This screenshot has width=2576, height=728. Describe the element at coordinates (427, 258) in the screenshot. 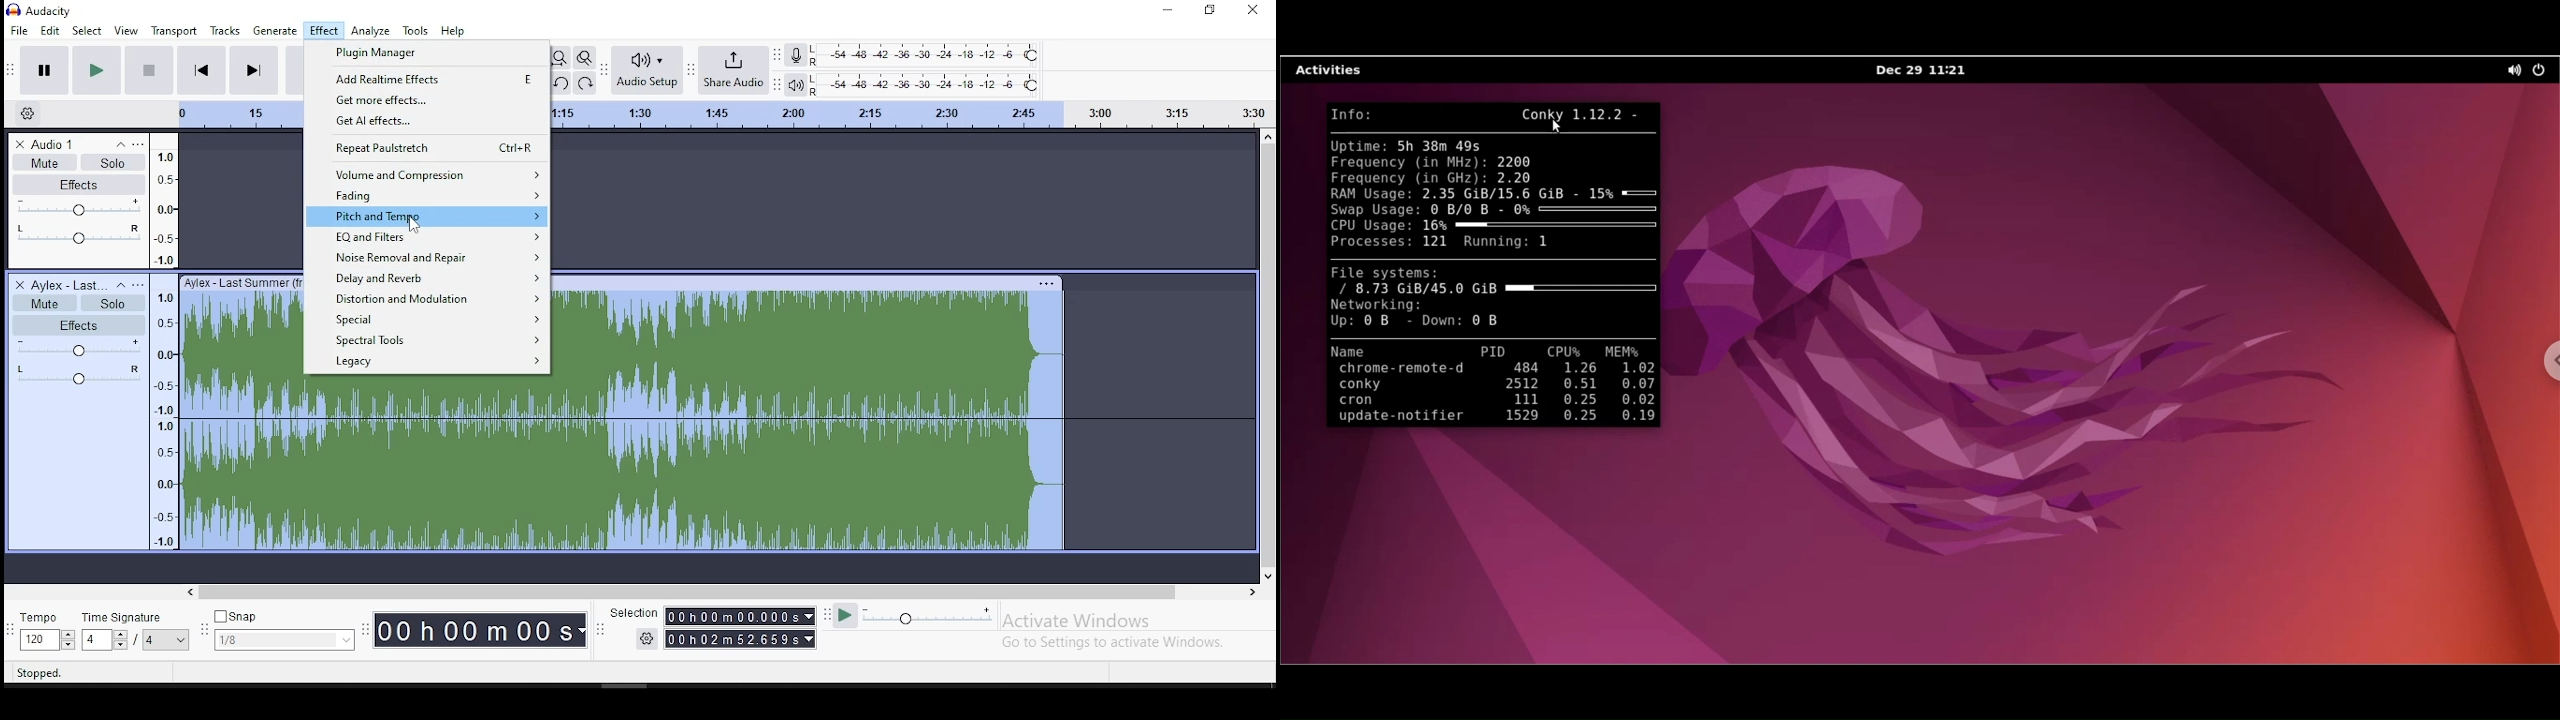

I see `noise removal and repair` at that location.